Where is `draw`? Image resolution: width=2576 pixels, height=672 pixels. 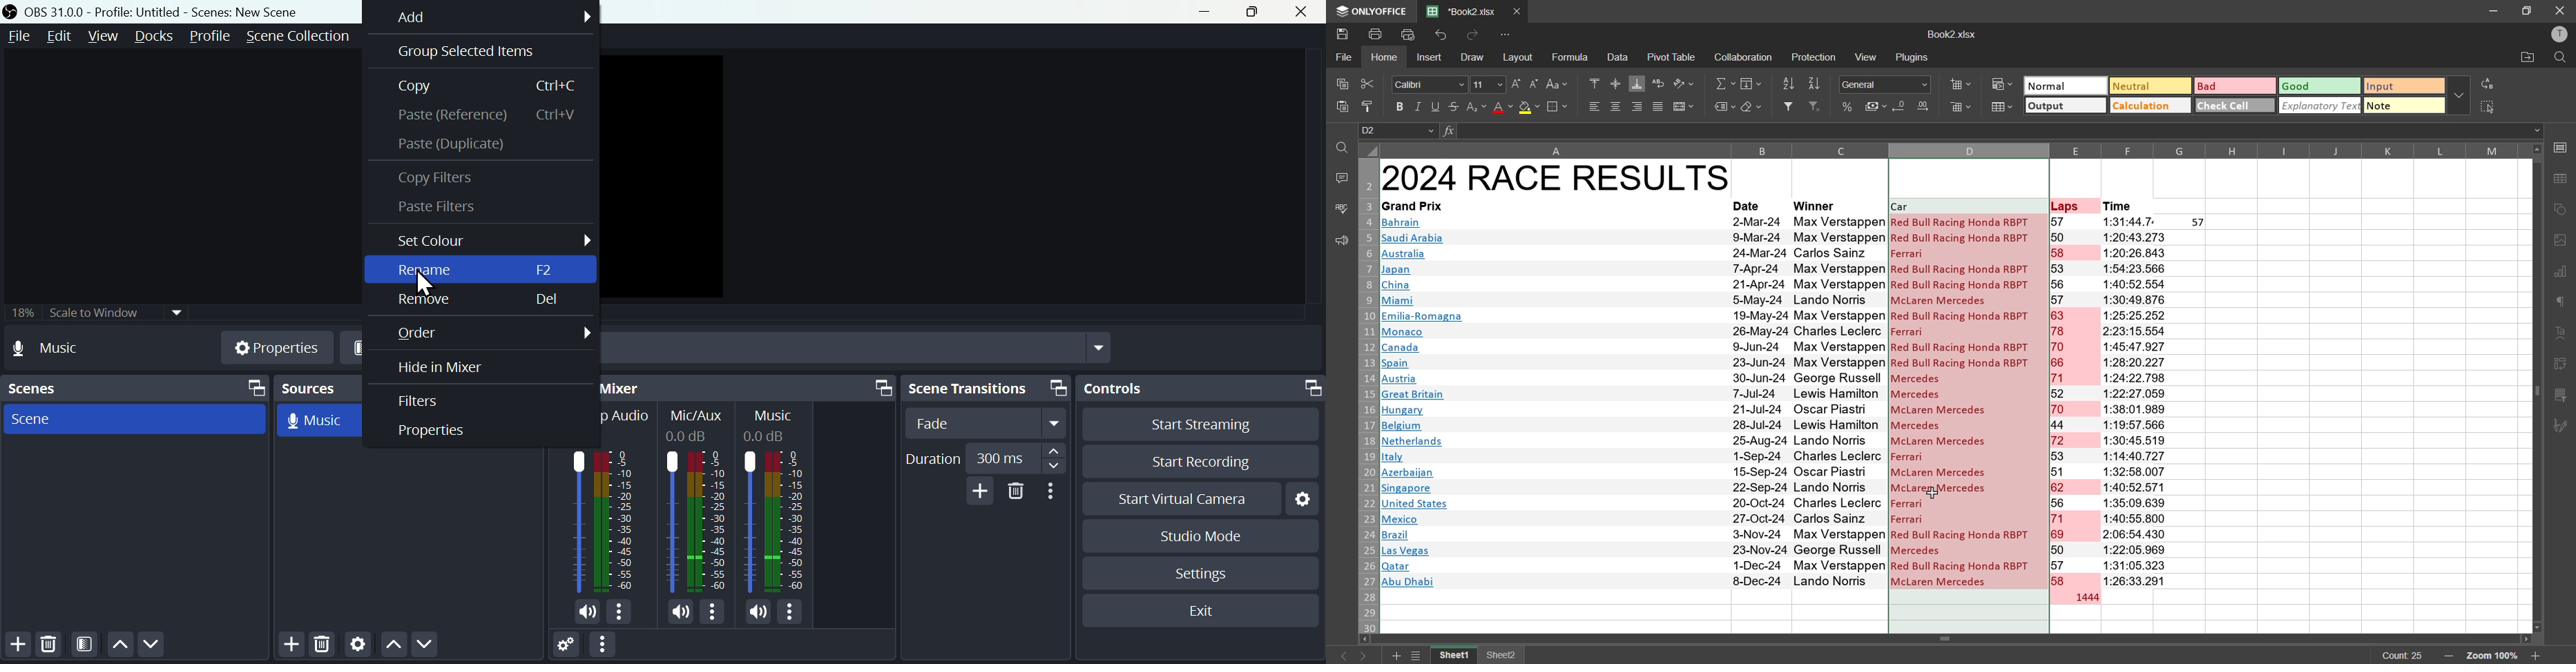
draw is located at coordinates (1471, 57).